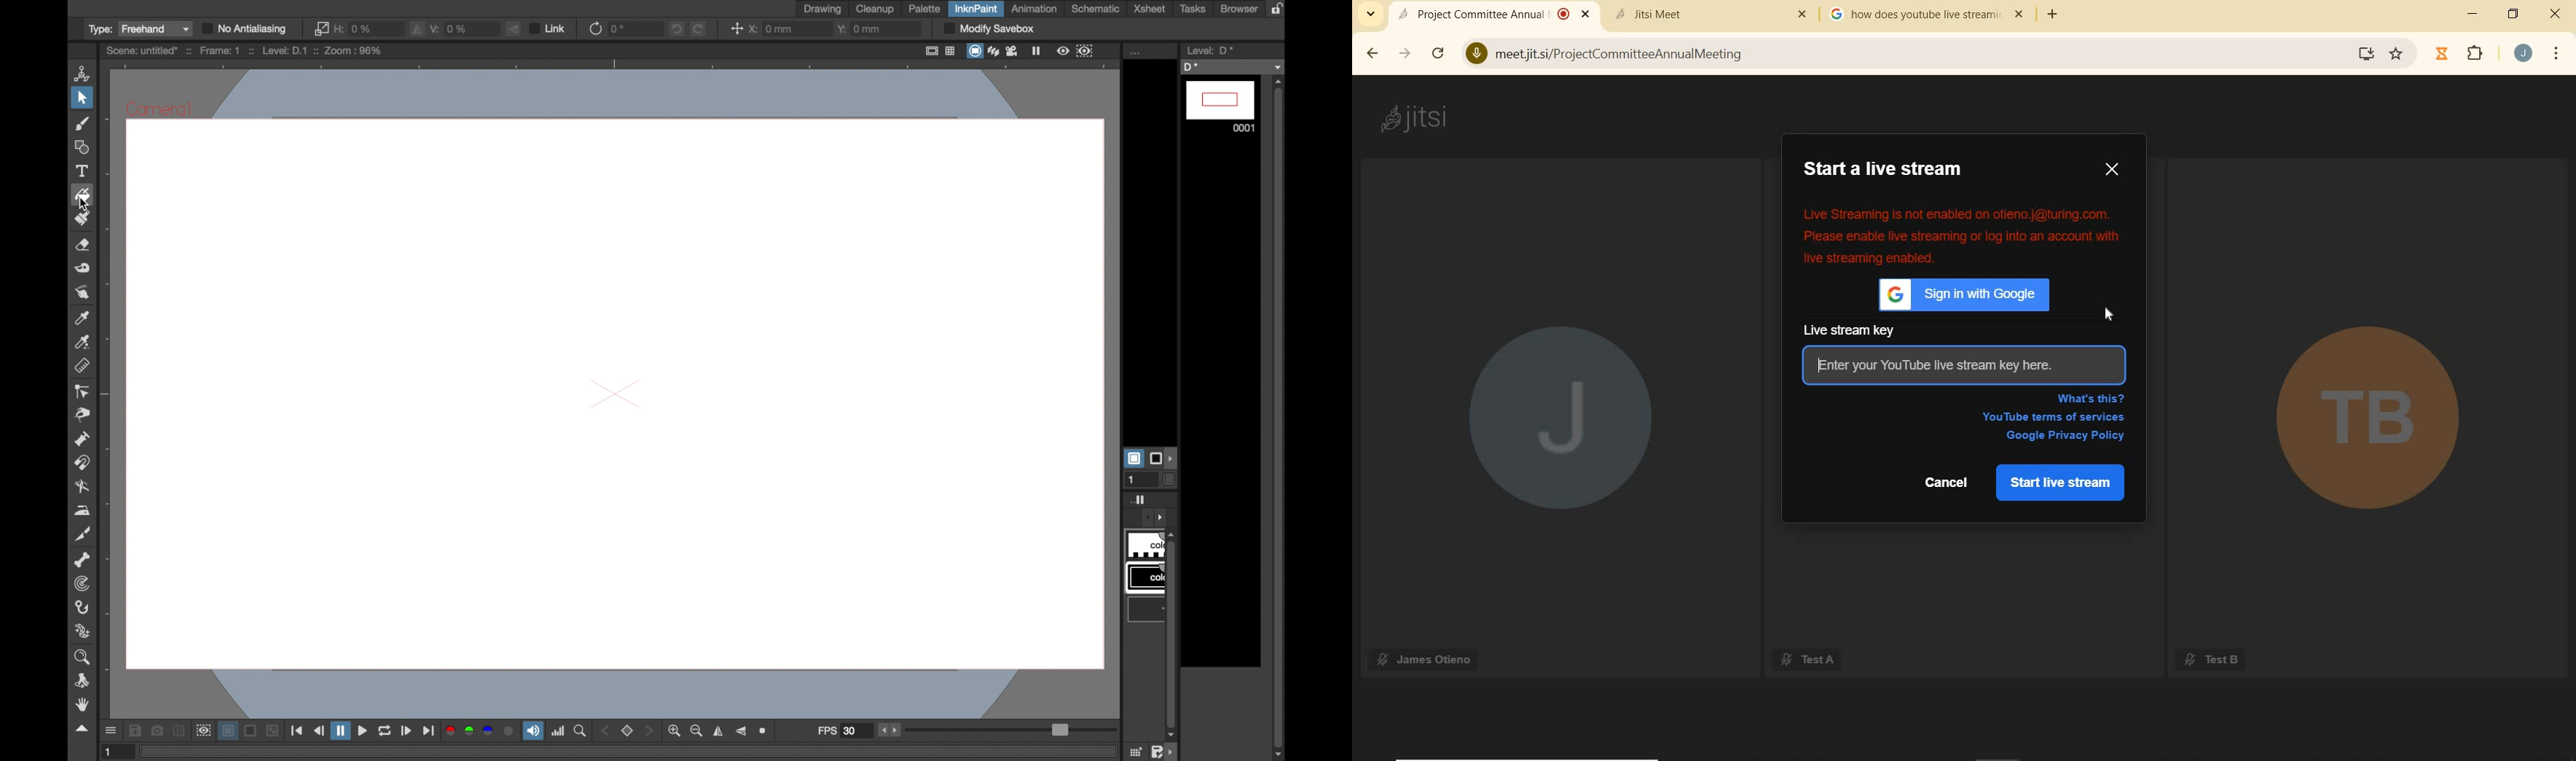 This screenshot has height=784, width=2576. I want to click on rotate tool, so click(84, 681).